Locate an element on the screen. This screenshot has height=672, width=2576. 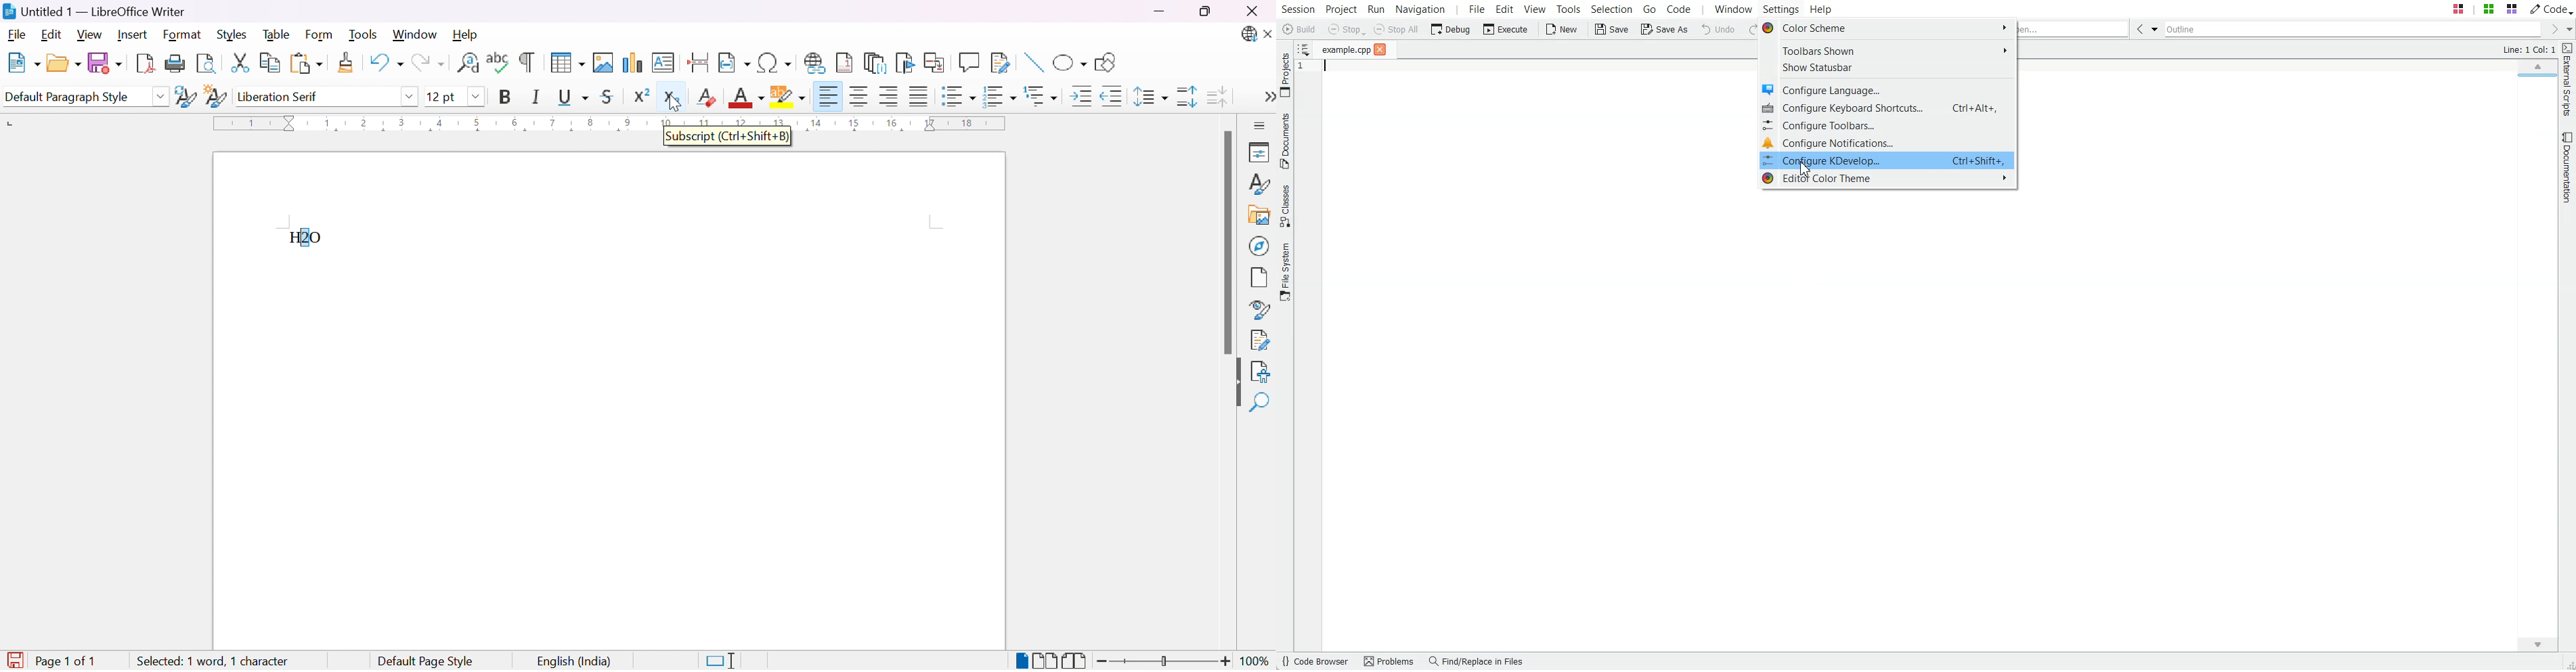
Insert line is located at coordinates (1033, 64).